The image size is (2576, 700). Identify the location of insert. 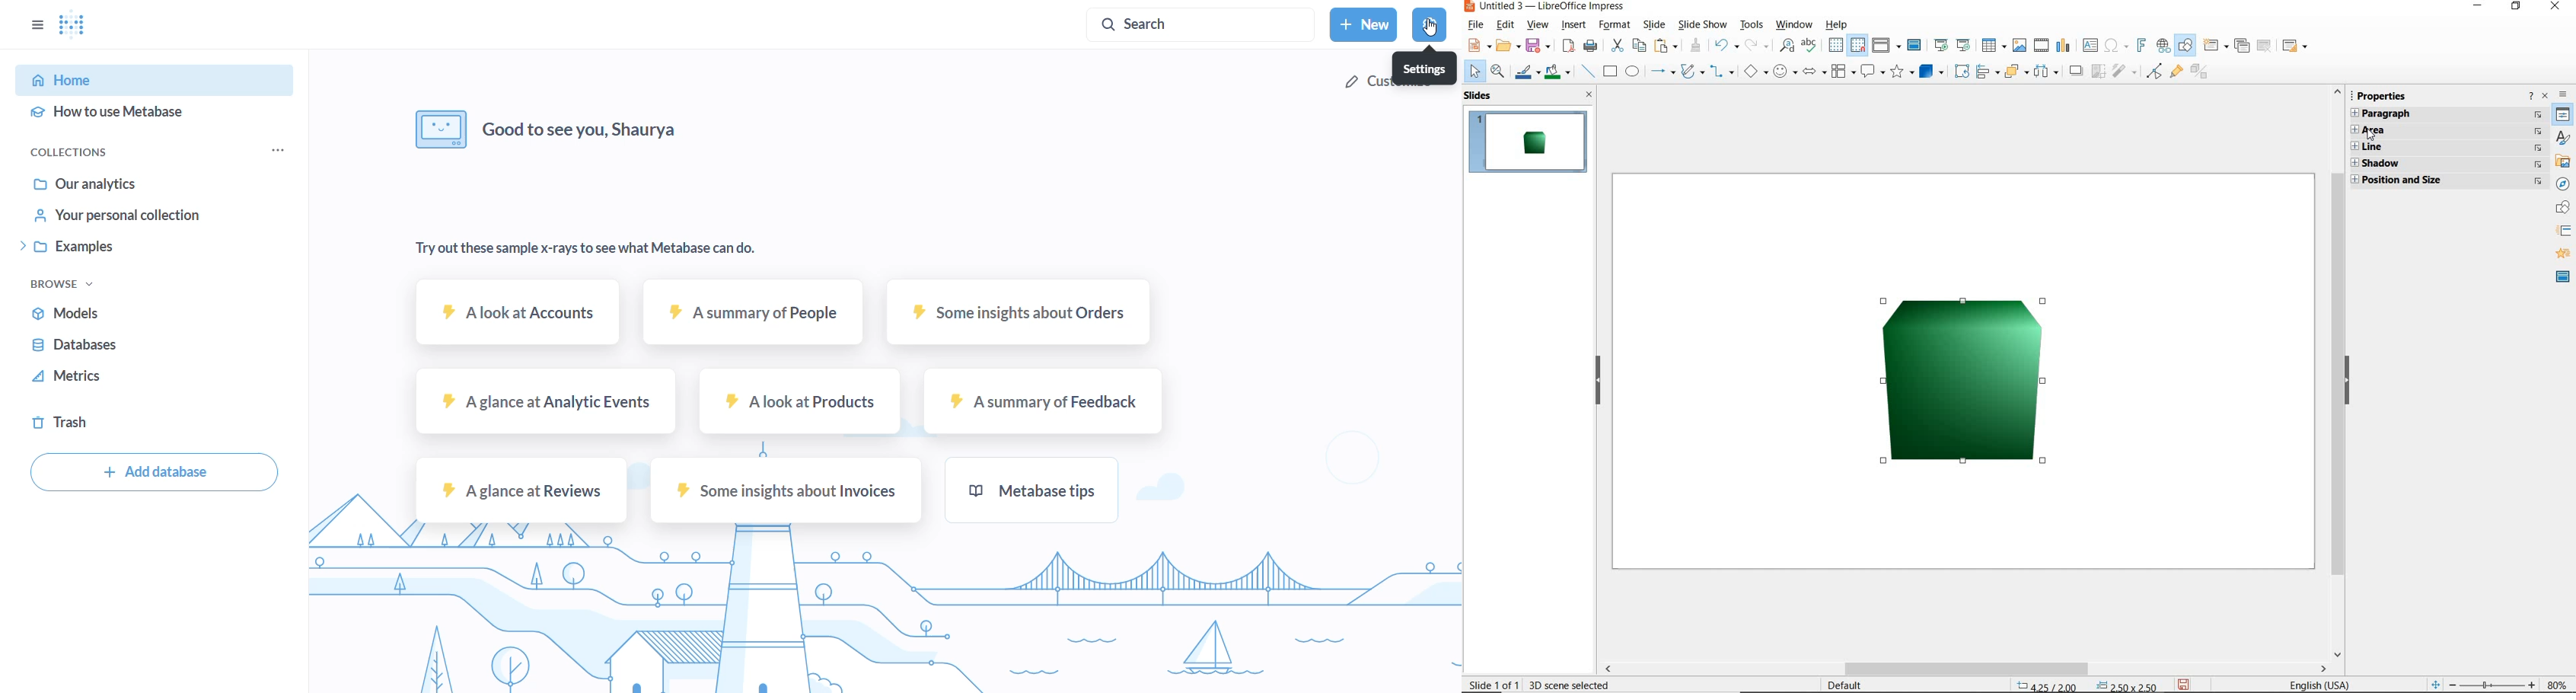
(1574, 26).